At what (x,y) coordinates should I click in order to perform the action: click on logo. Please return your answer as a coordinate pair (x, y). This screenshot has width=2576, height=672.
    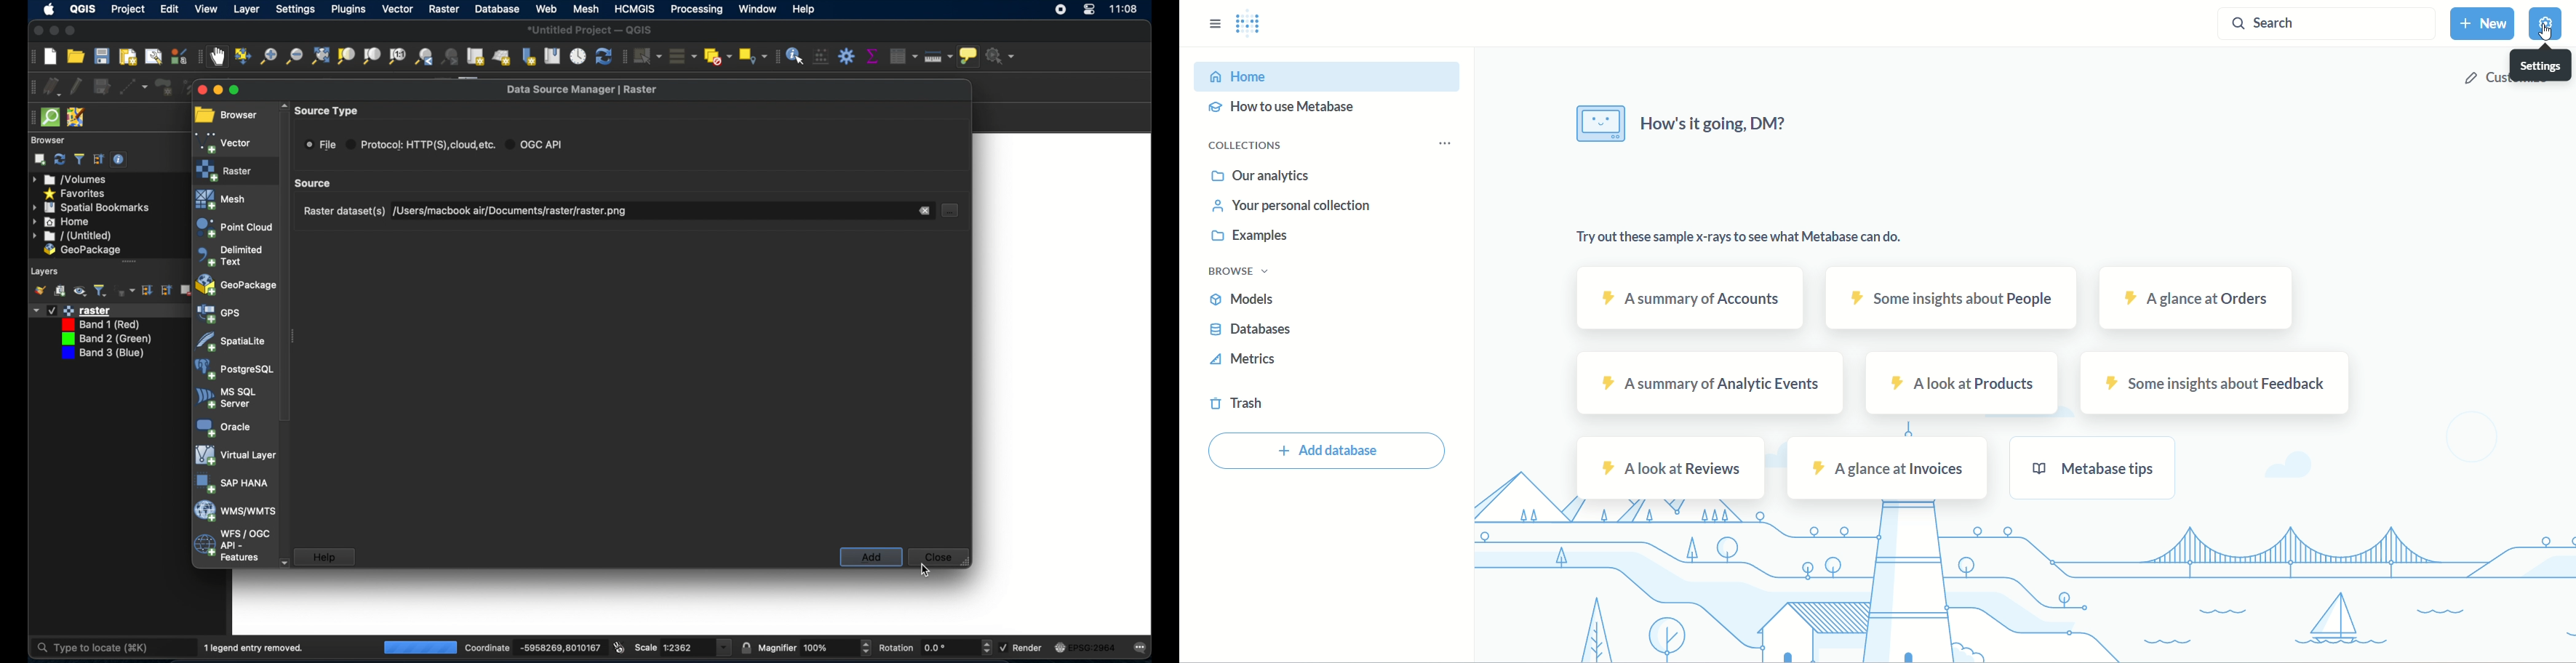
    Looking at the image, I should click on (1256, 24).